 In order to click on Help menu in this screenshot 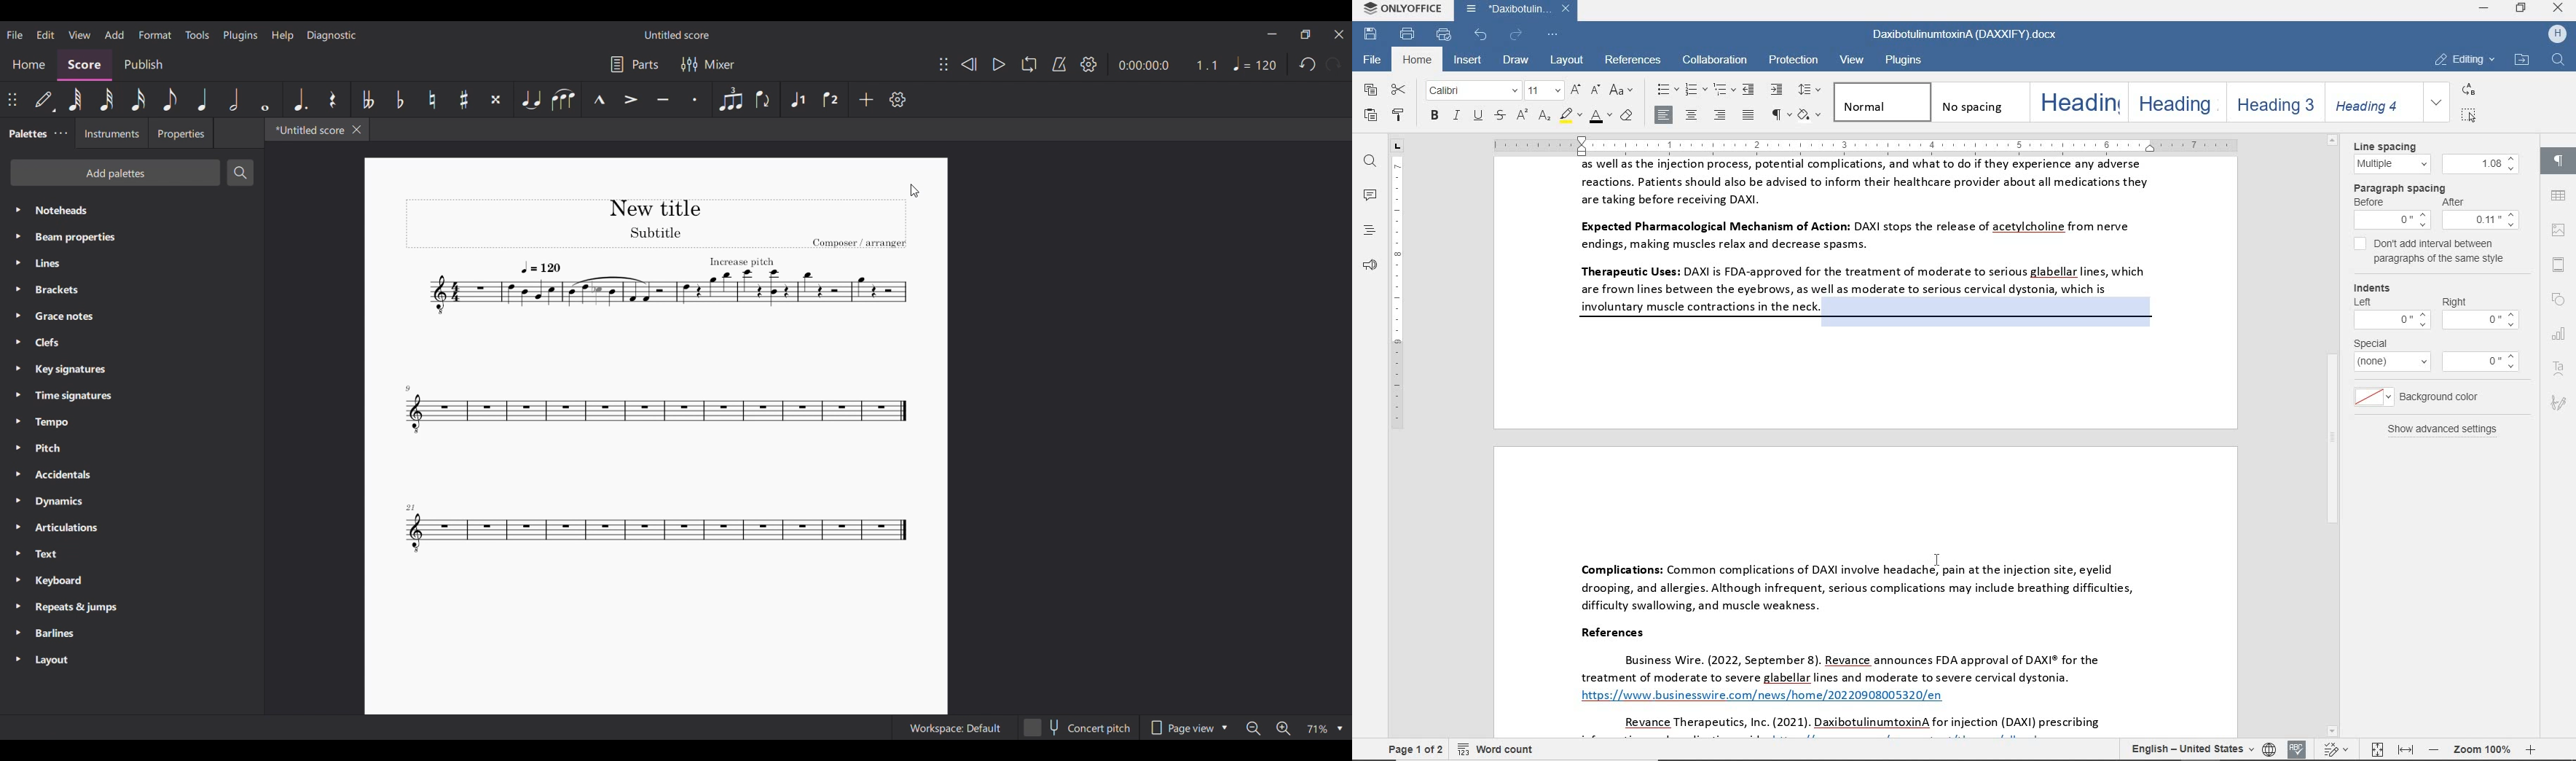, I will do `click(282, 36)`.